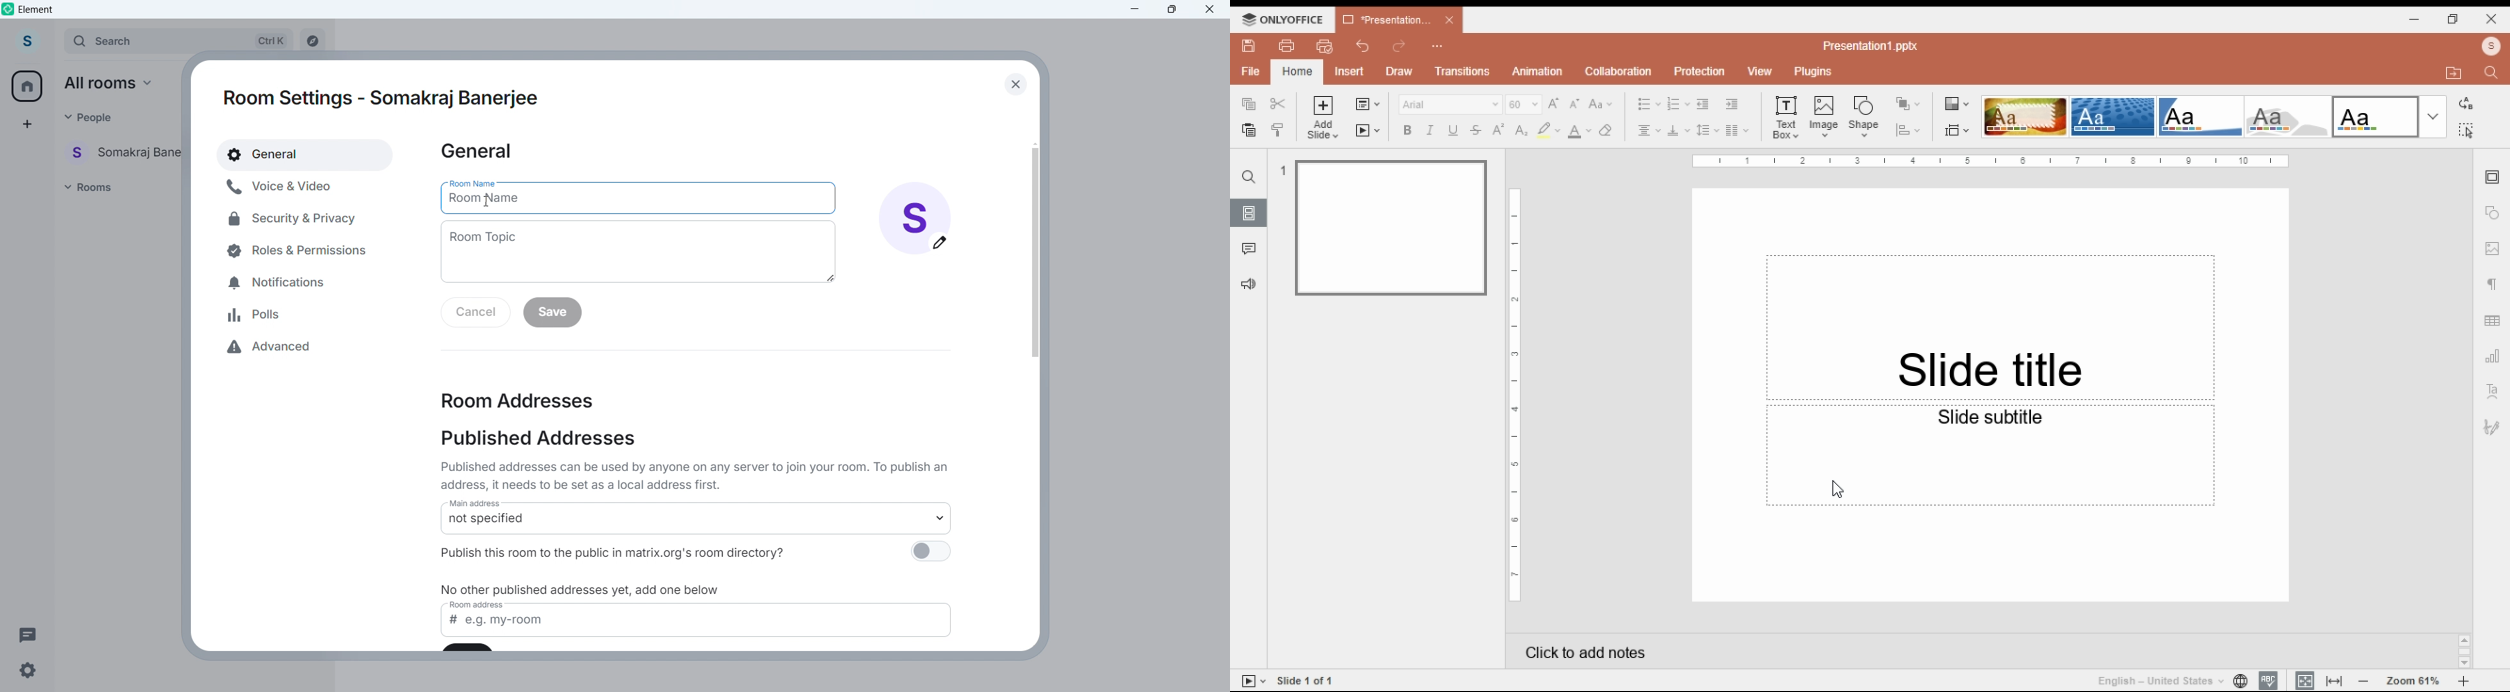 The image size is (2520, 700). What do you see at coordinates (1325, 46) in the screenshot?
I see `quick print ` at bounding box center [1325, 46].